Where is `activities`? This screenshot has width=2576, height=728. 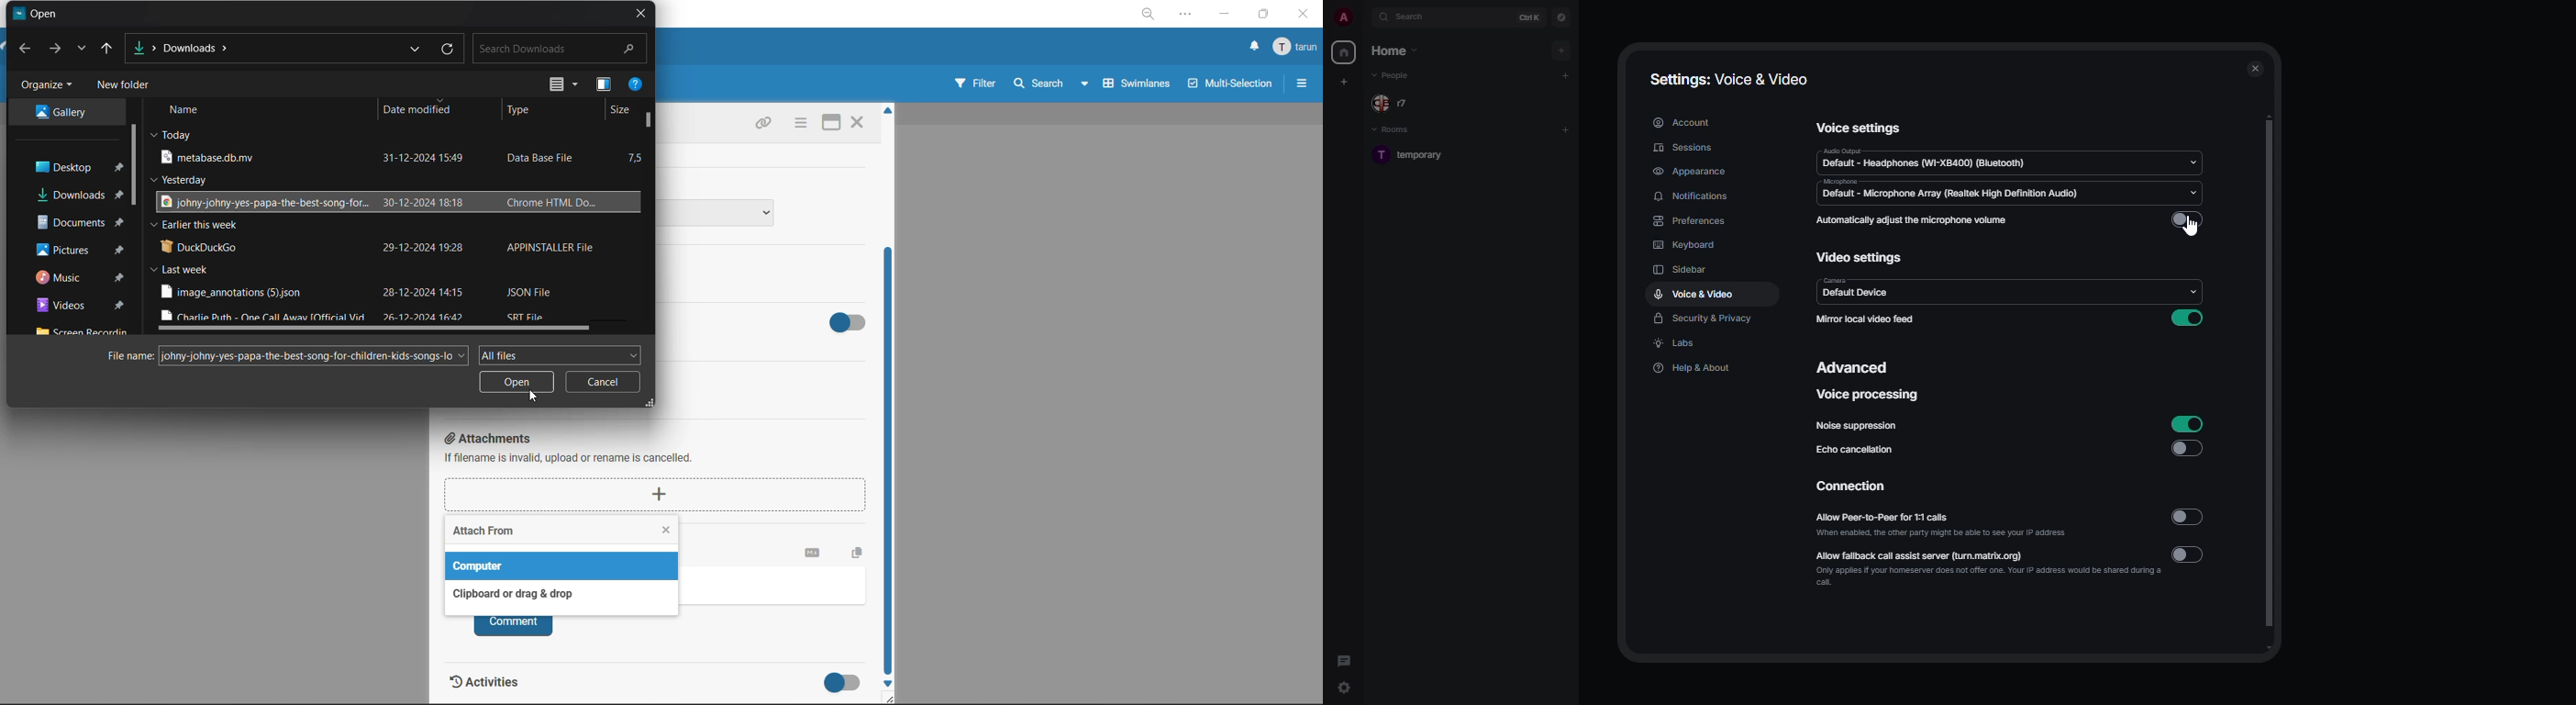 activities is located at coordinates (496, 686).